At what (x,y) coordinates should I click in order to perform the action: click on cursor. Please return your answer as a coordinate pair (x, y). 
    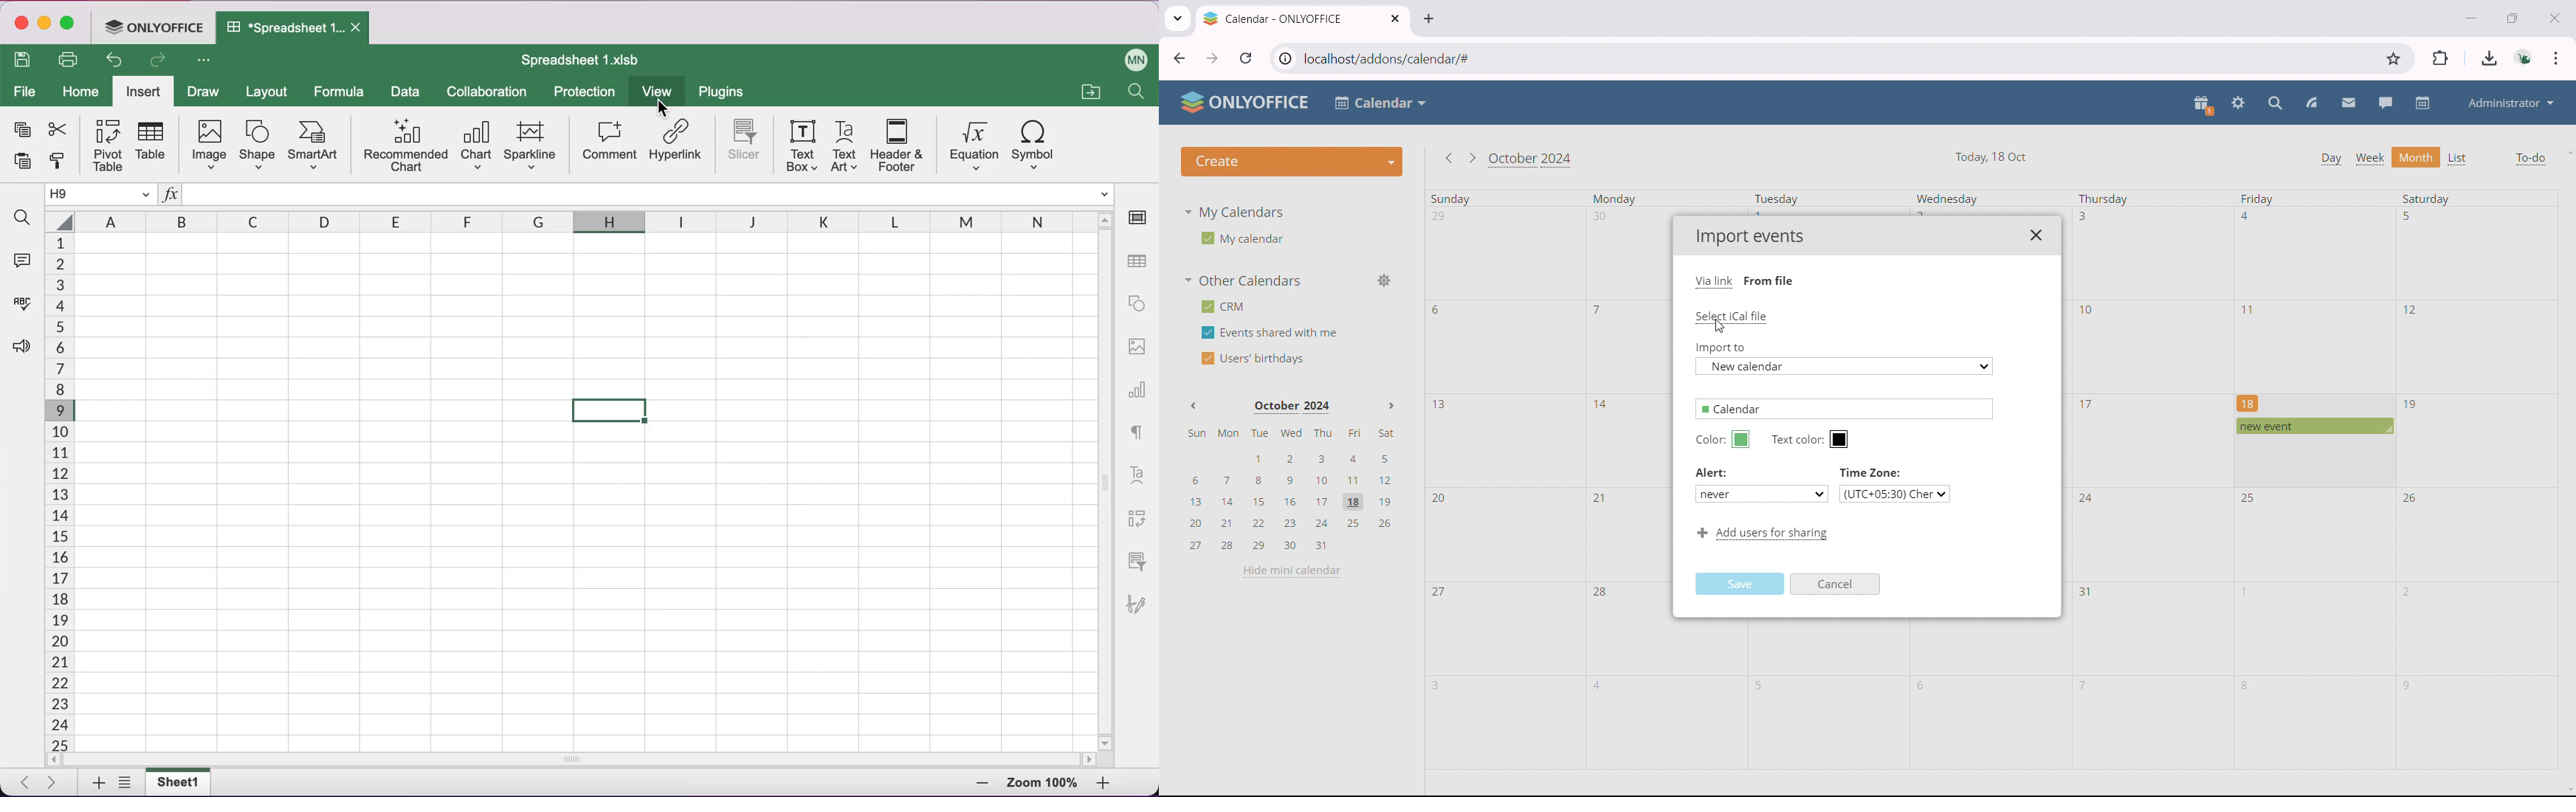
    Looking at the image, I should click on (664, 106).